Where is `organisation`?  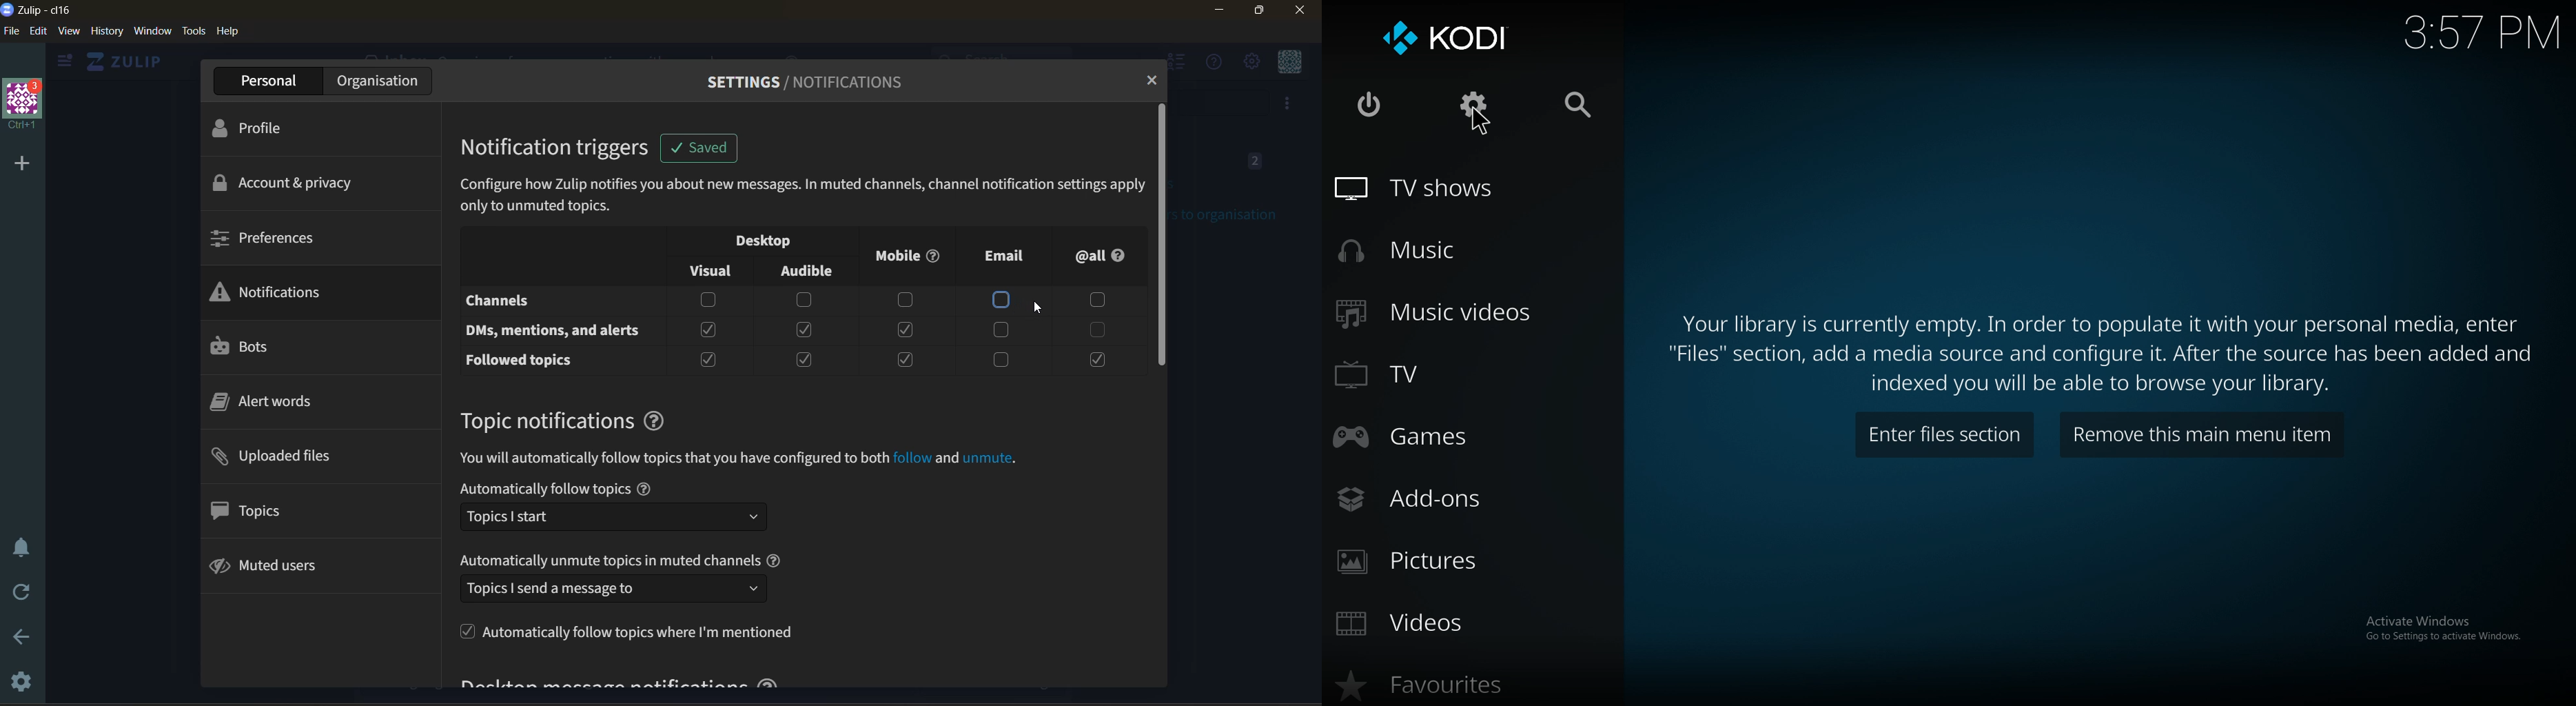 organisation is located at coordinates (382, 81).